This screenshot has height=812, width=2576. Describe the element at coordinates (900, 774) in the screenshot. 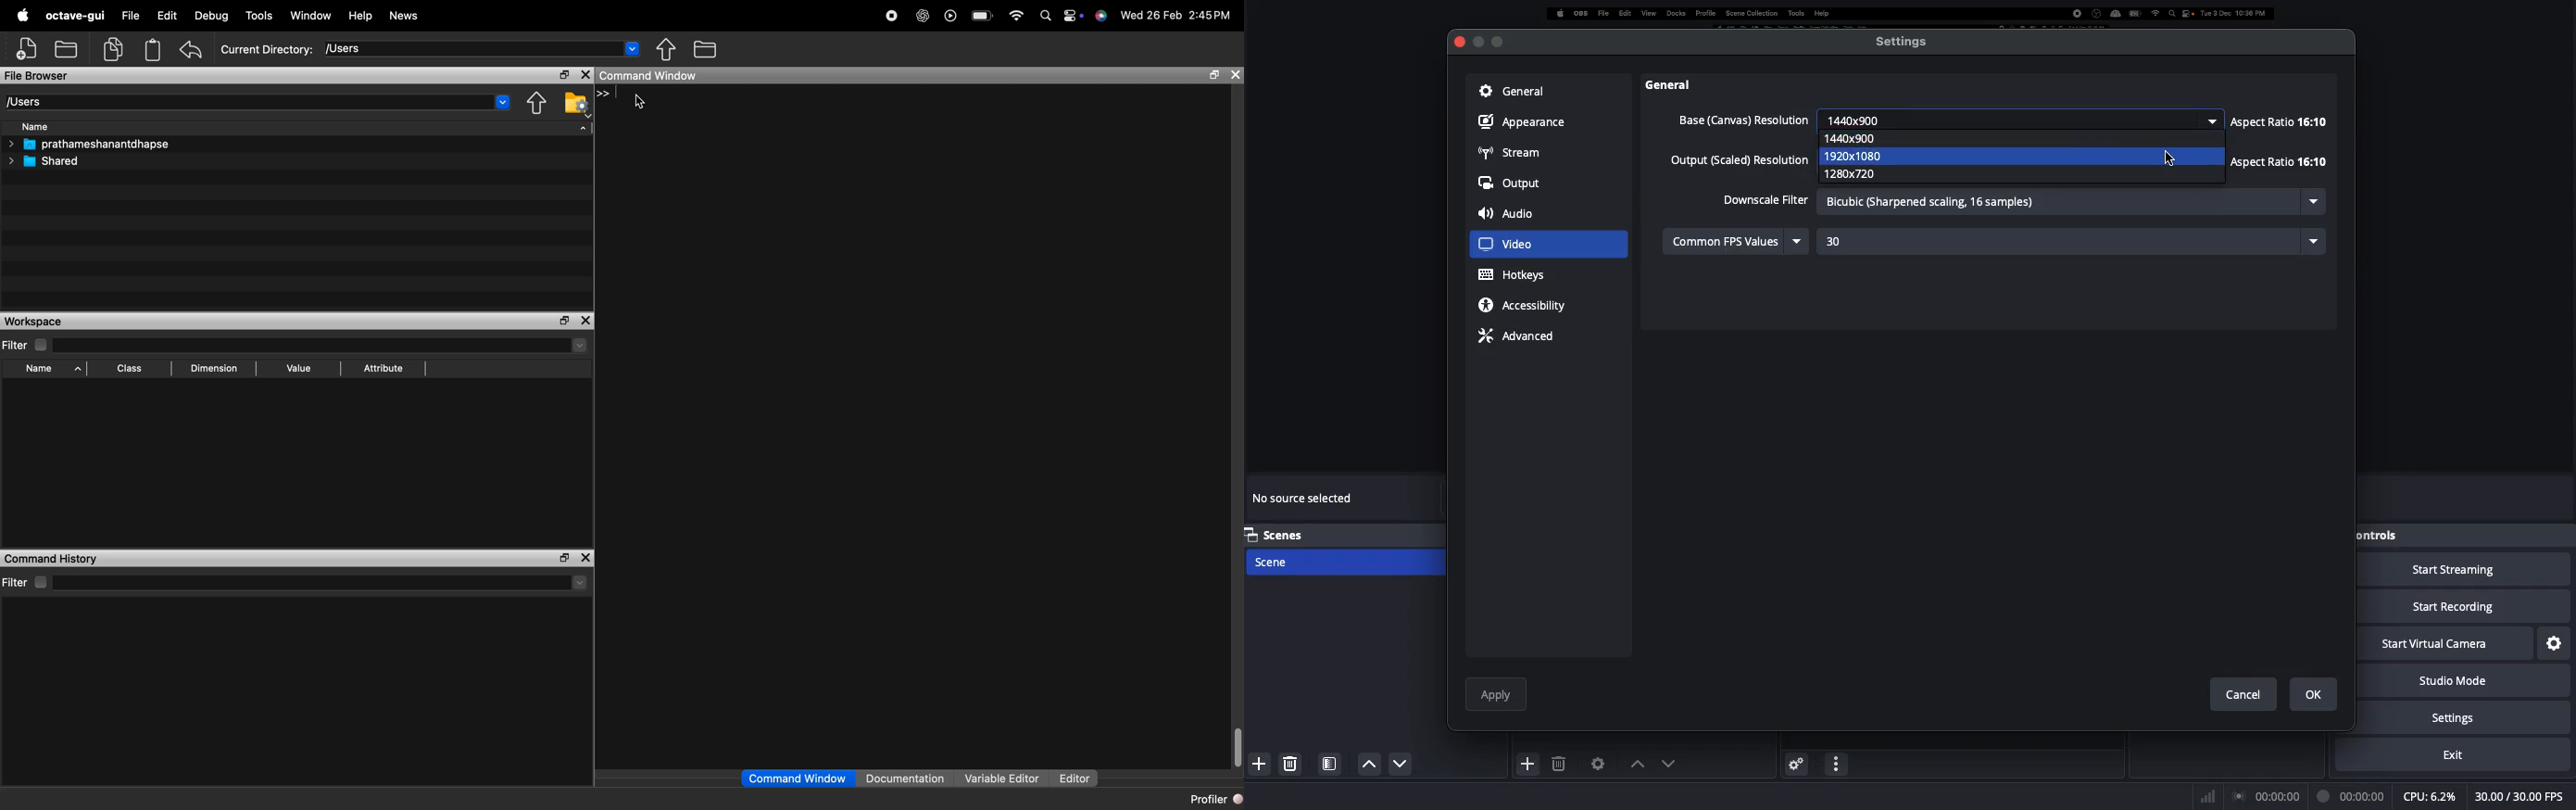

I see `1 Documentation` at that location.